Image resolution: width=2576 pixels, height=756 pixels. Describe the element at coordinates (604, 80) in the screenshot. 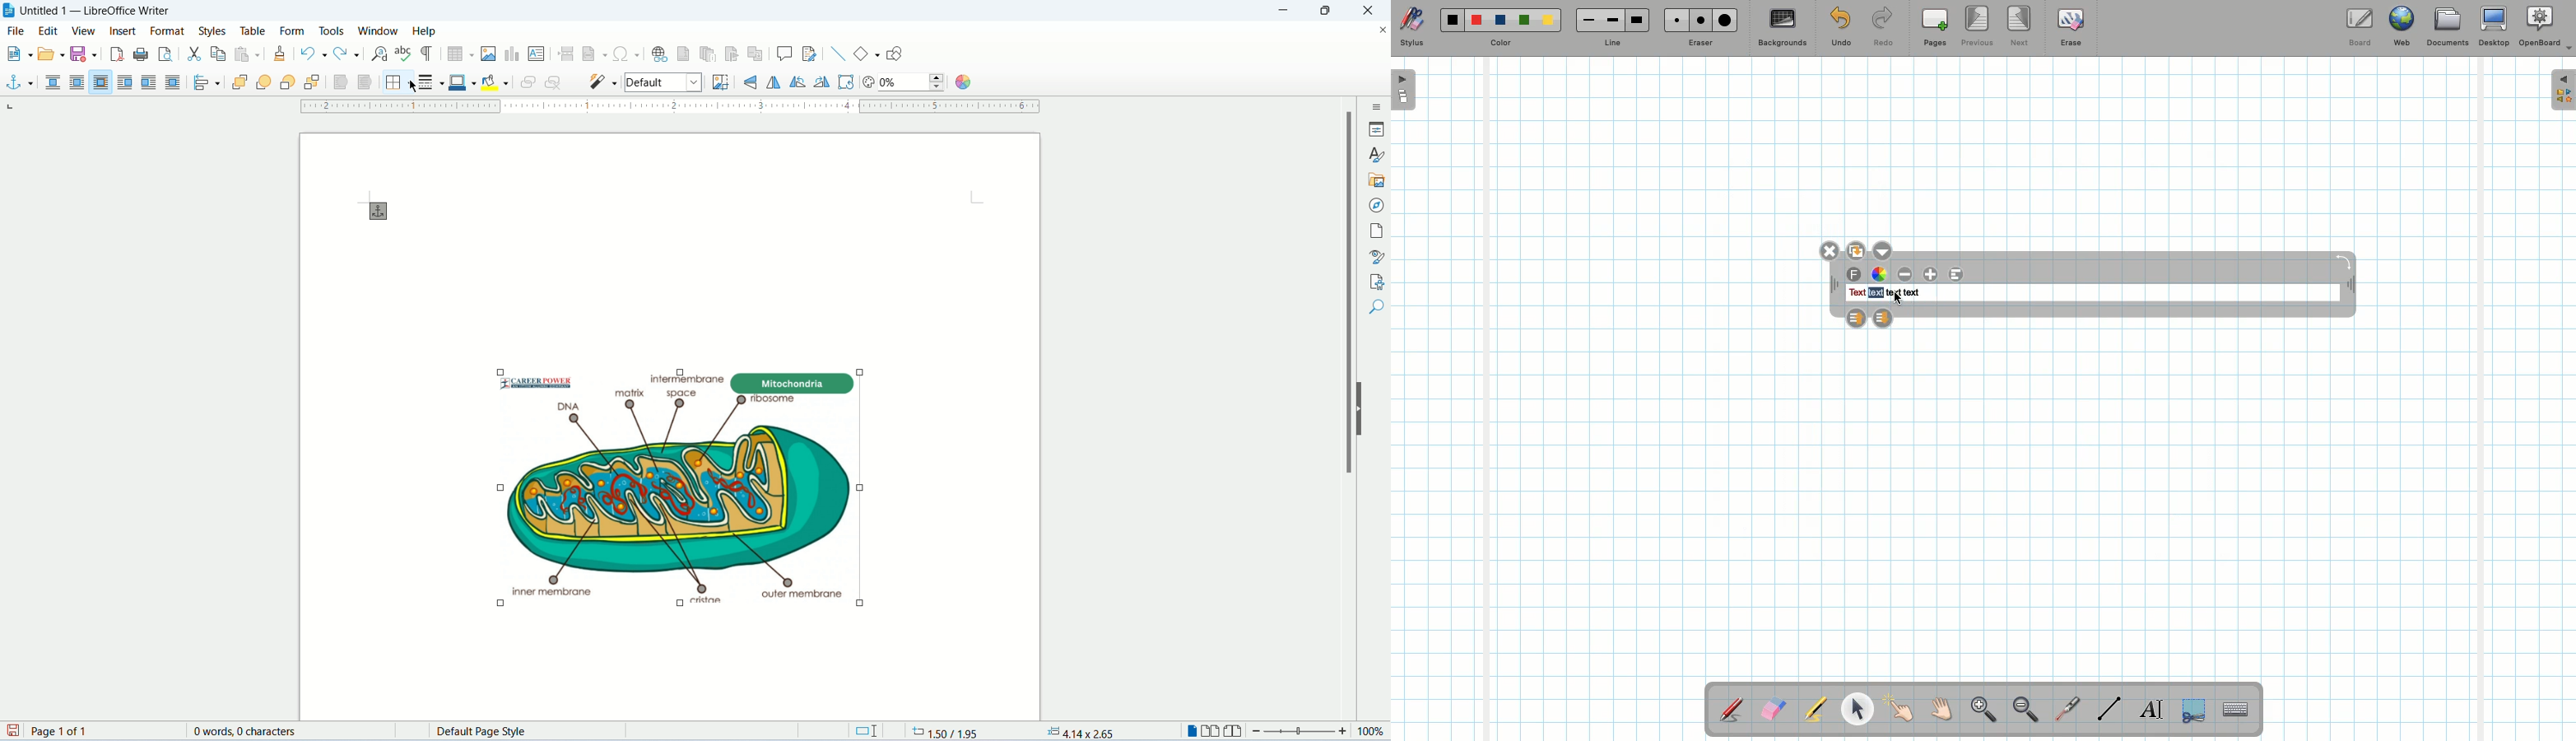

I see `filter` at that location.